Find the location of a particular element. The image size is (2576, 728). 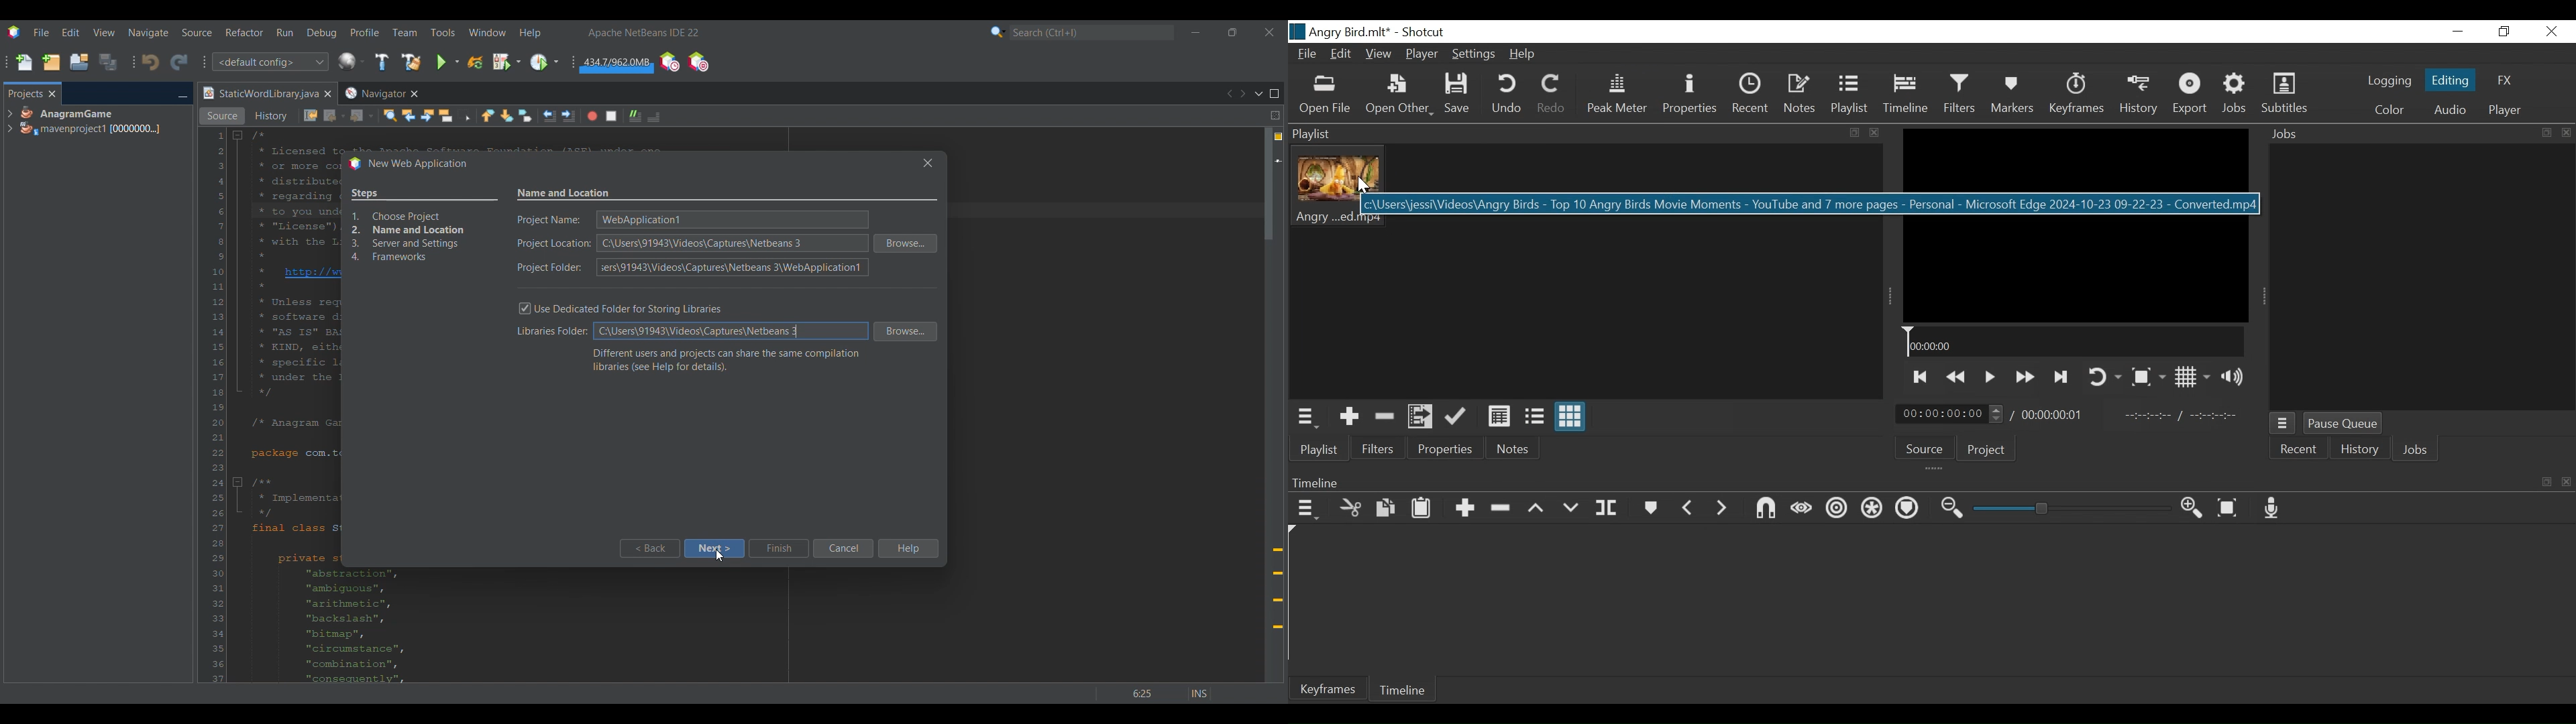

Filters is located at coordinates (1379, 446).